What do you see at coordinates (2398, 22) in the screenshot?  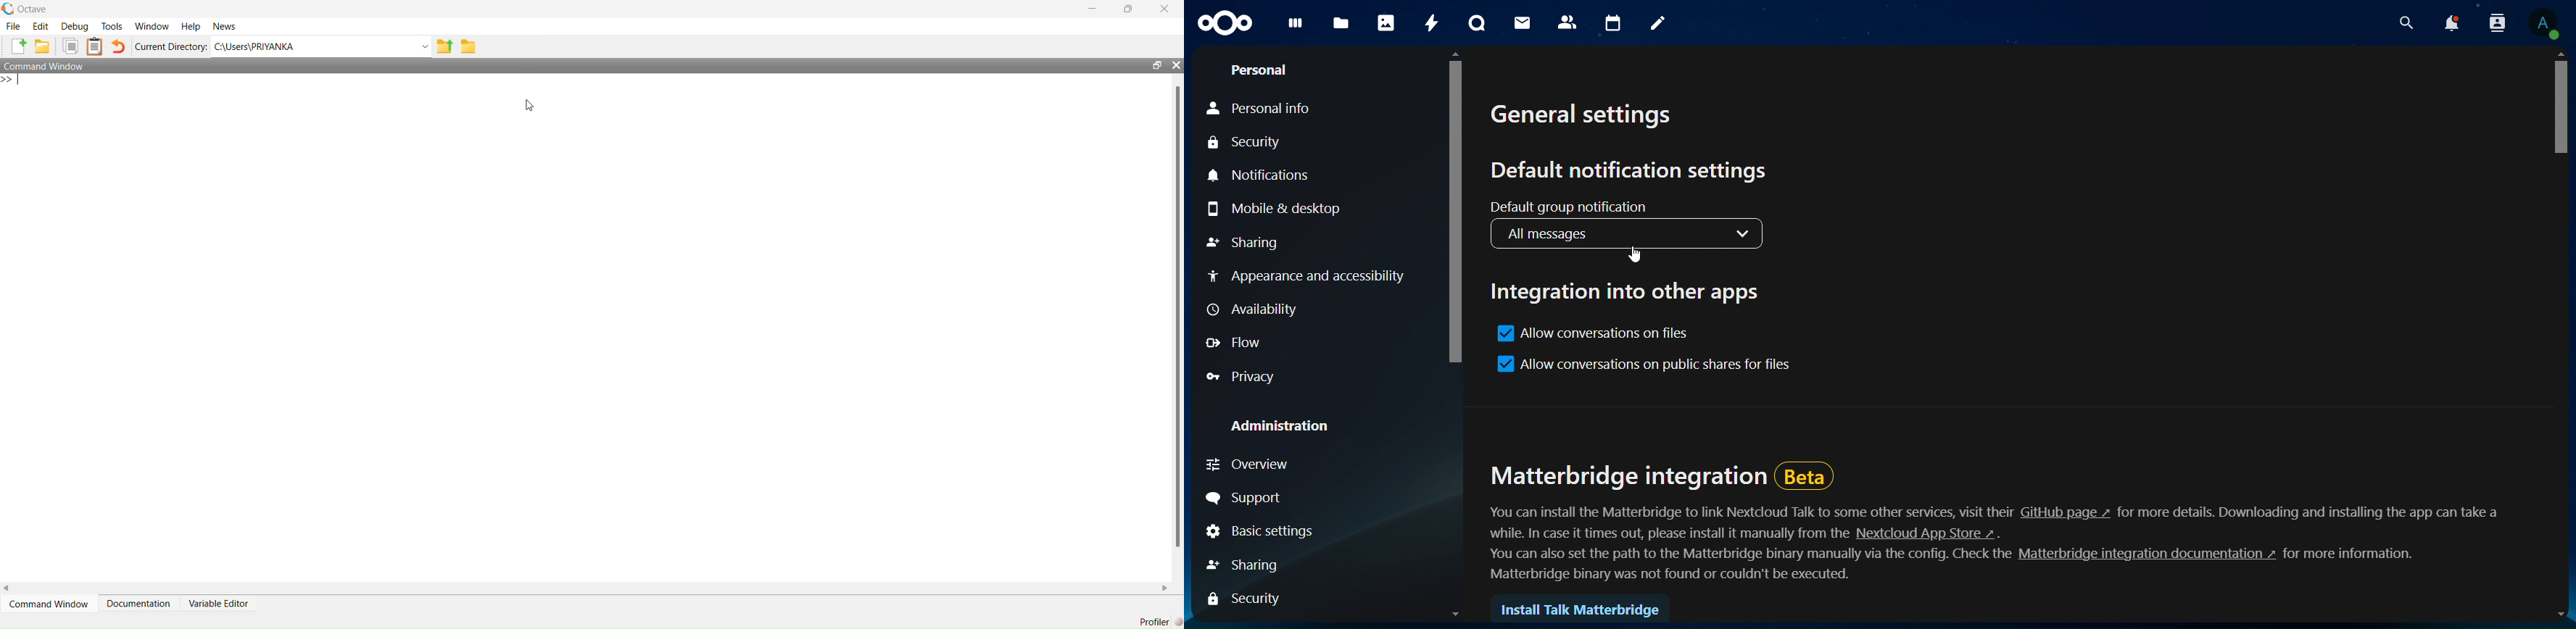 I see `search` at bounding box center [2398, 22].